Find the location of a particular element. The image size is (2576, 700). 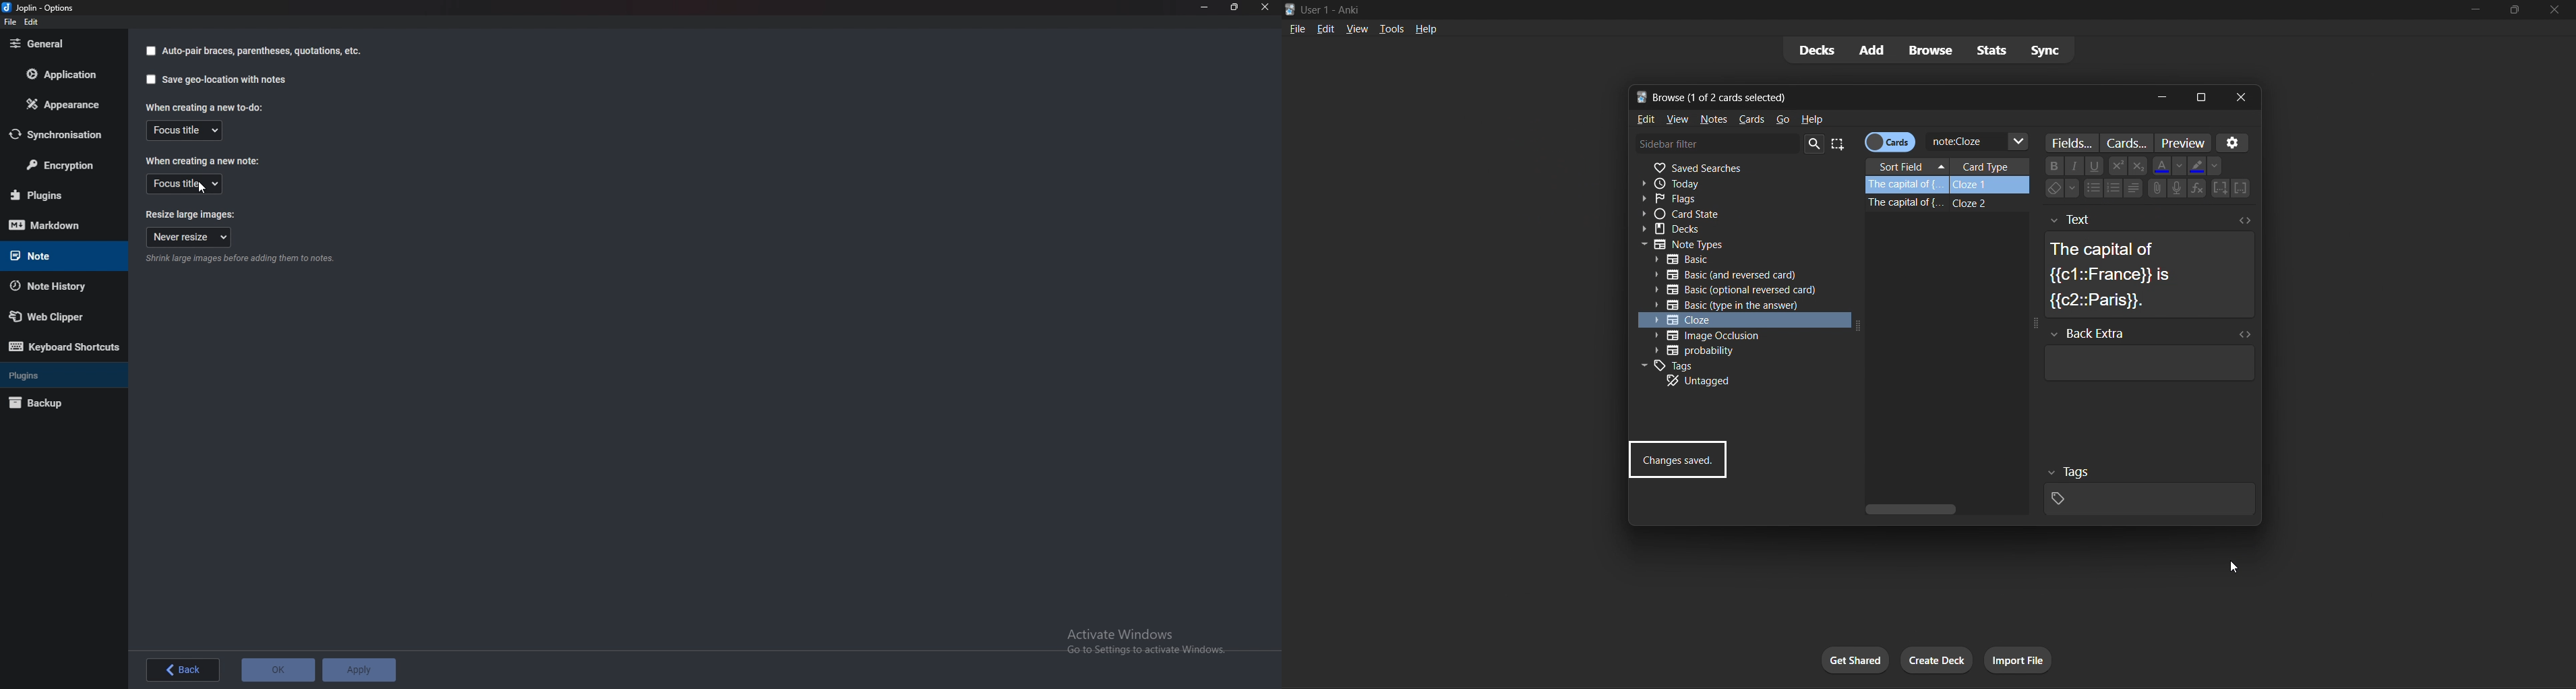

today filter expand is located at coordinates (1747, 183).